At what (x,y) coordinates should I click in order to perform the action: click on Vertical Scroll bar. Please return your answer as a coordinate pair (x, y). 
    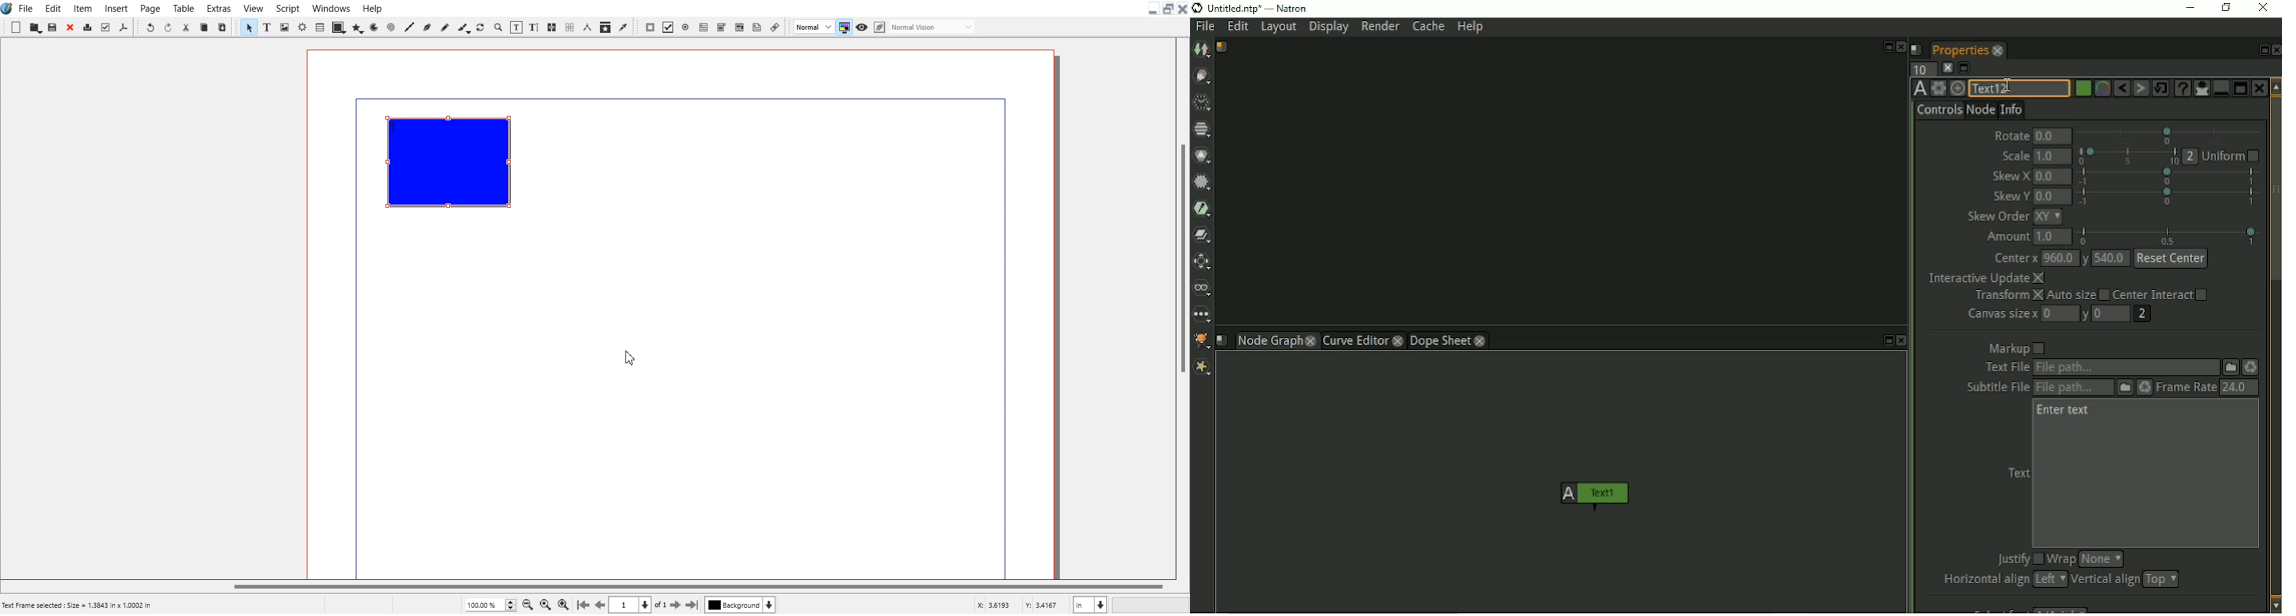
    Looking at the image, I should click on (1182, 306).